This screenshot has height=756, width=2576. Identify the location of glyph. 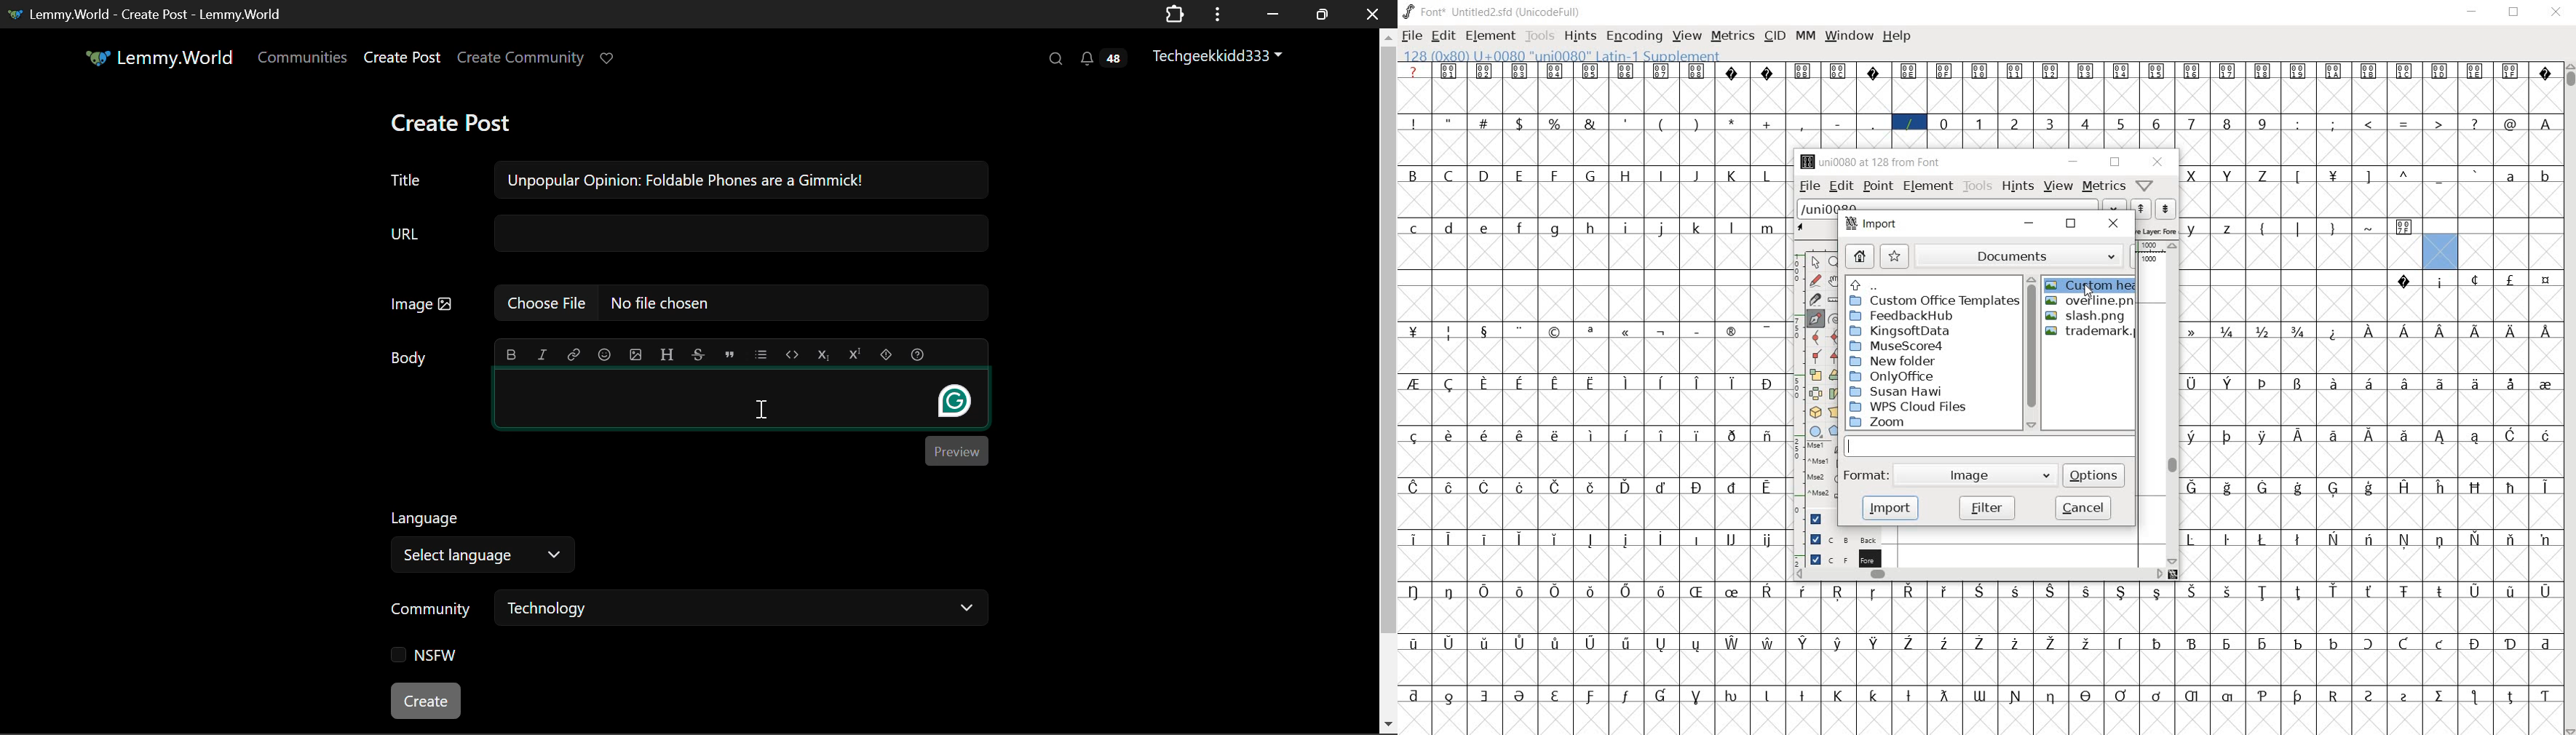
(1873, 695).